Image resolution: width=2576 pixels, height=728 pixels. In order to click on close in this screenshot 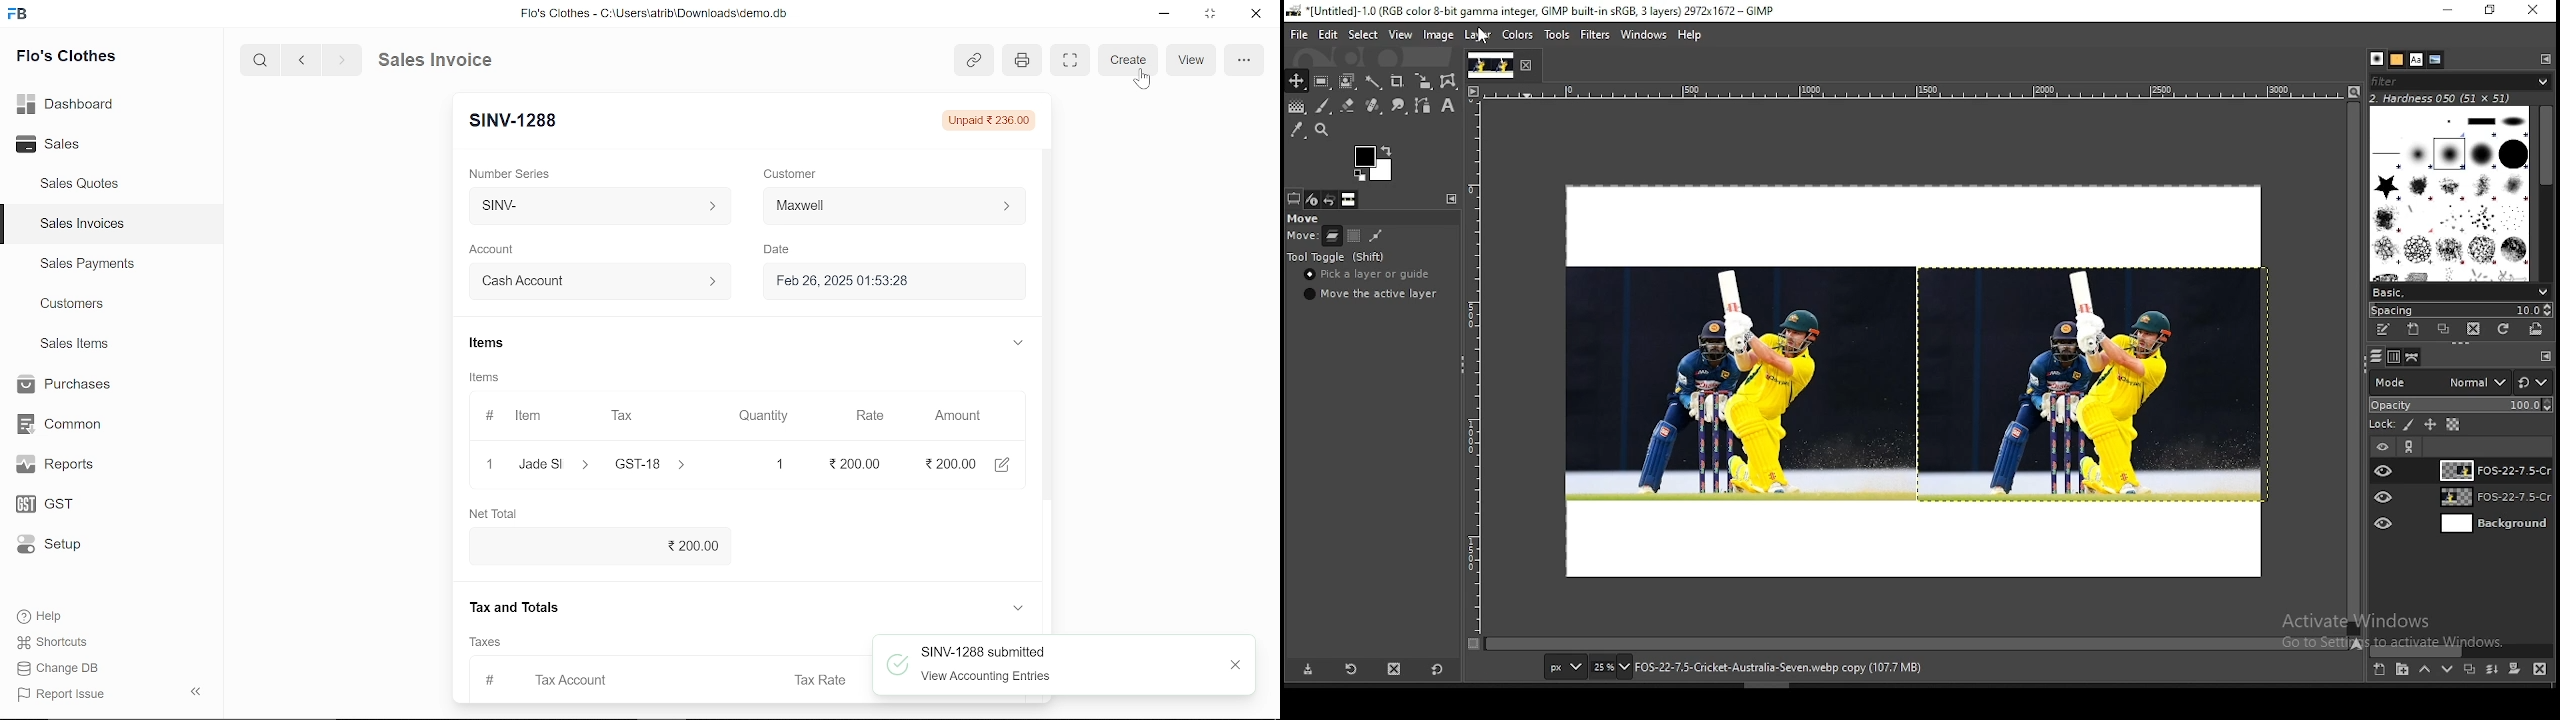, I will do `click(488, 463)`.